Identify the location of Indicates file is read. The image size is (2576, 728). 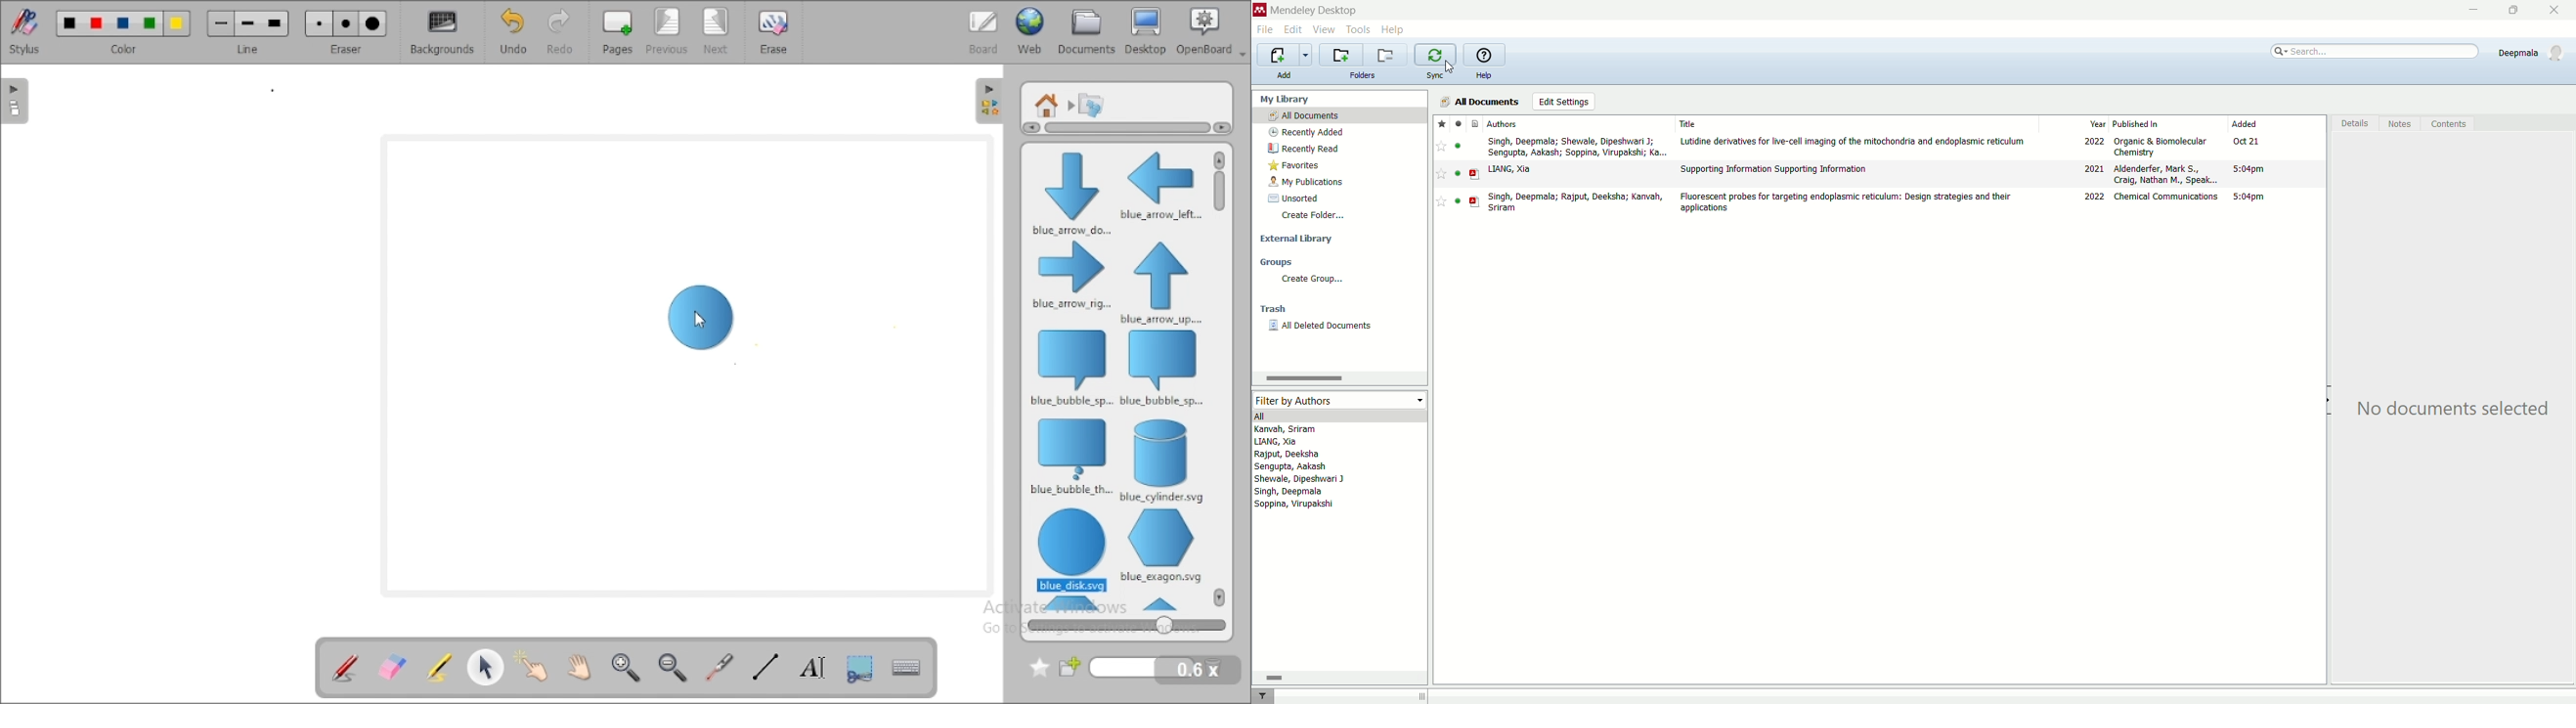
(1457, 173).